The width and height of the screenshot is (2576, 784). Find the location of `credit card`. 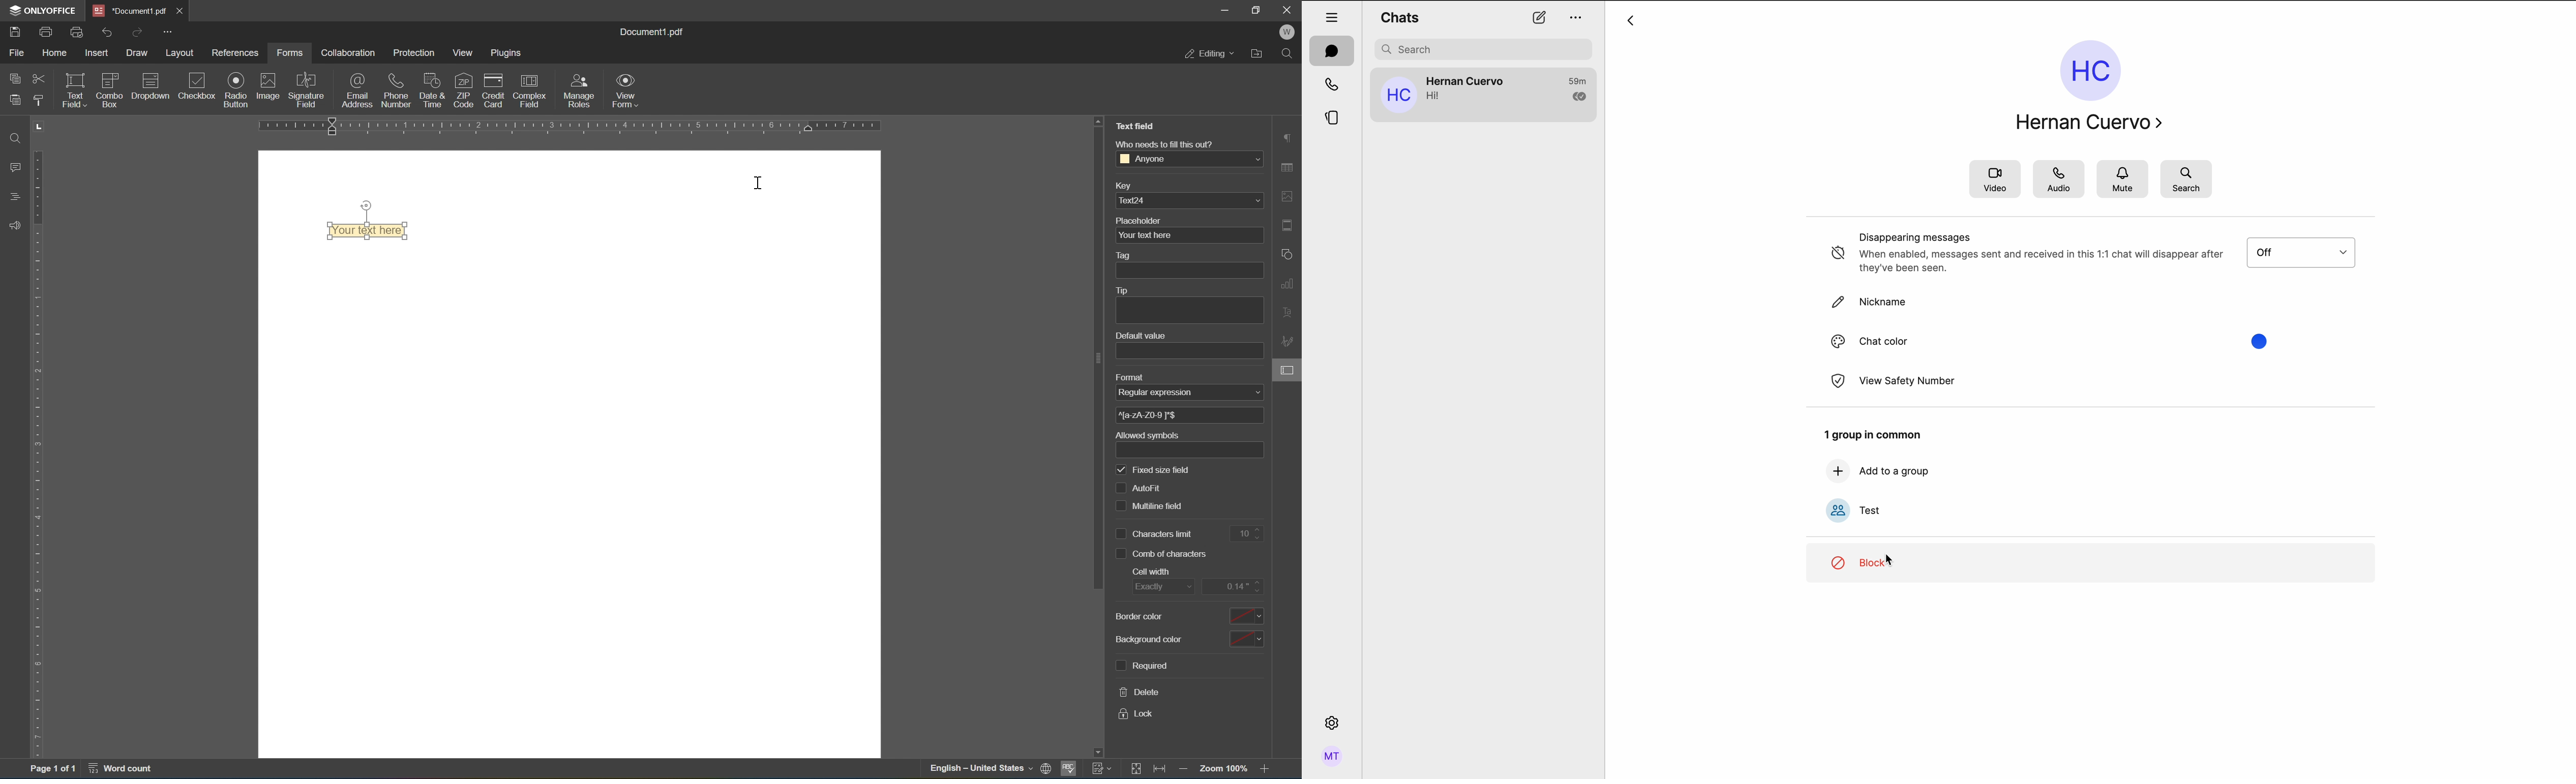

credit card is located at coordinates (493, 93).